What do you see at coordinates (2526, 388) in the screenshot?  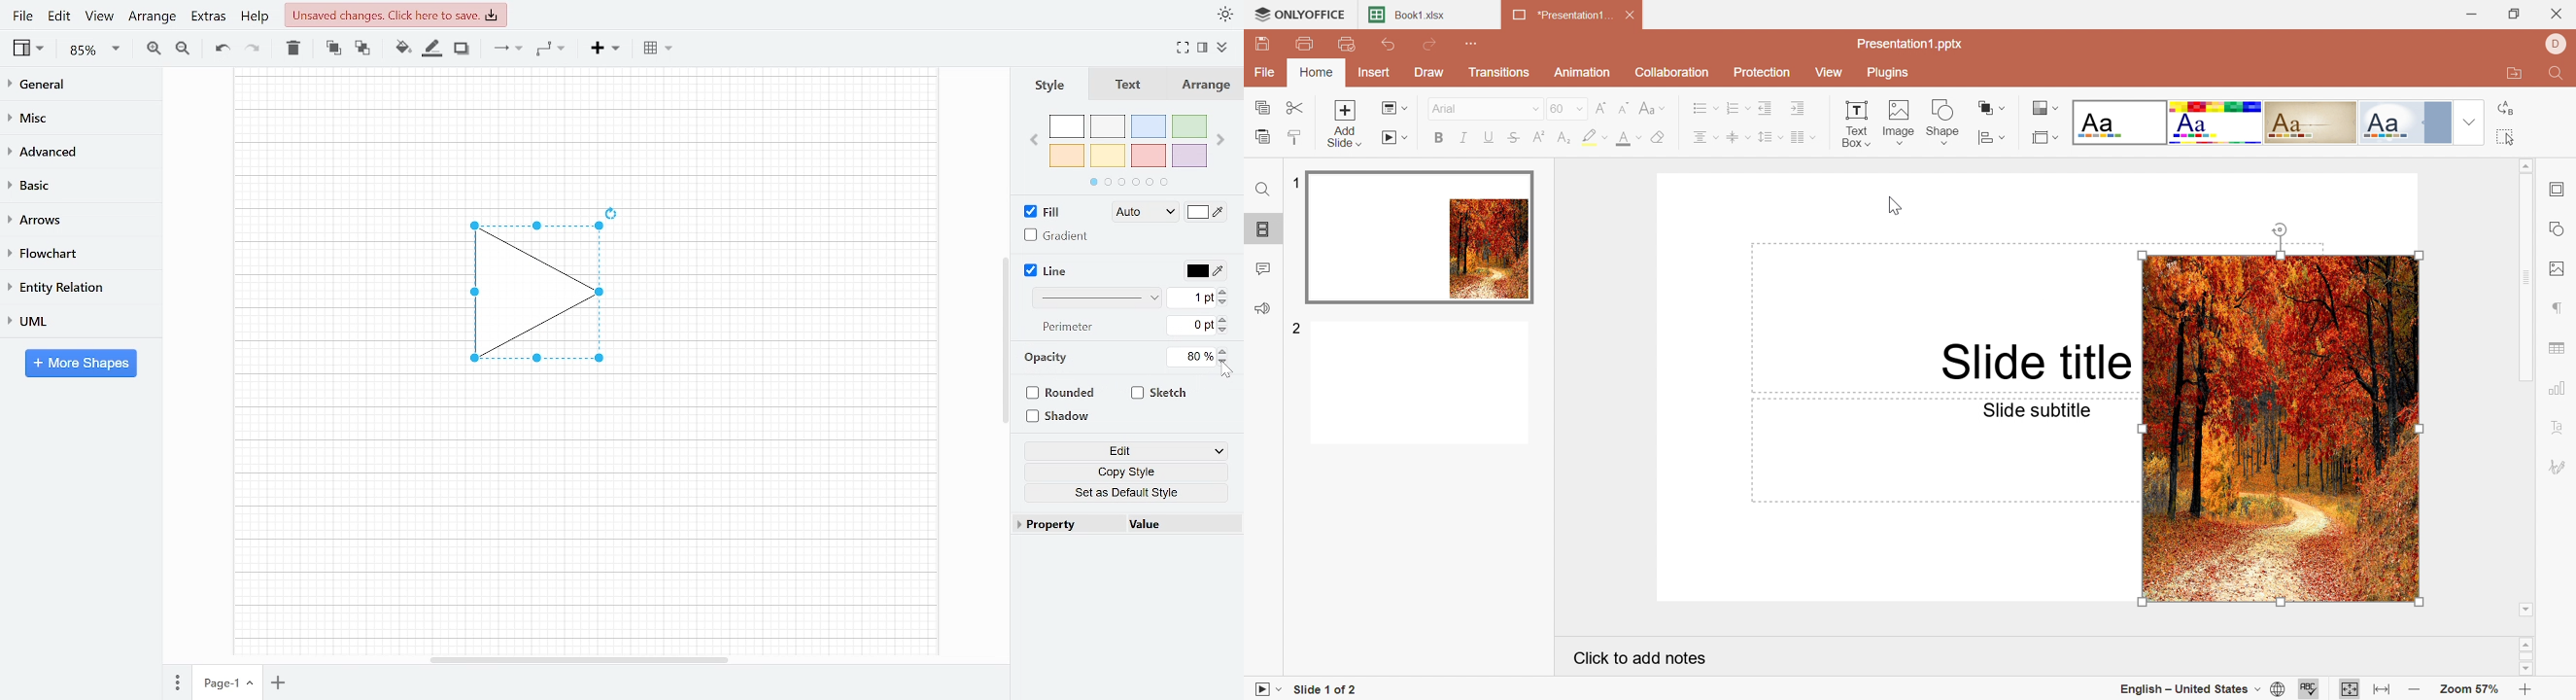 I see `Scroll Bar` at bounding box center [2526, 388].